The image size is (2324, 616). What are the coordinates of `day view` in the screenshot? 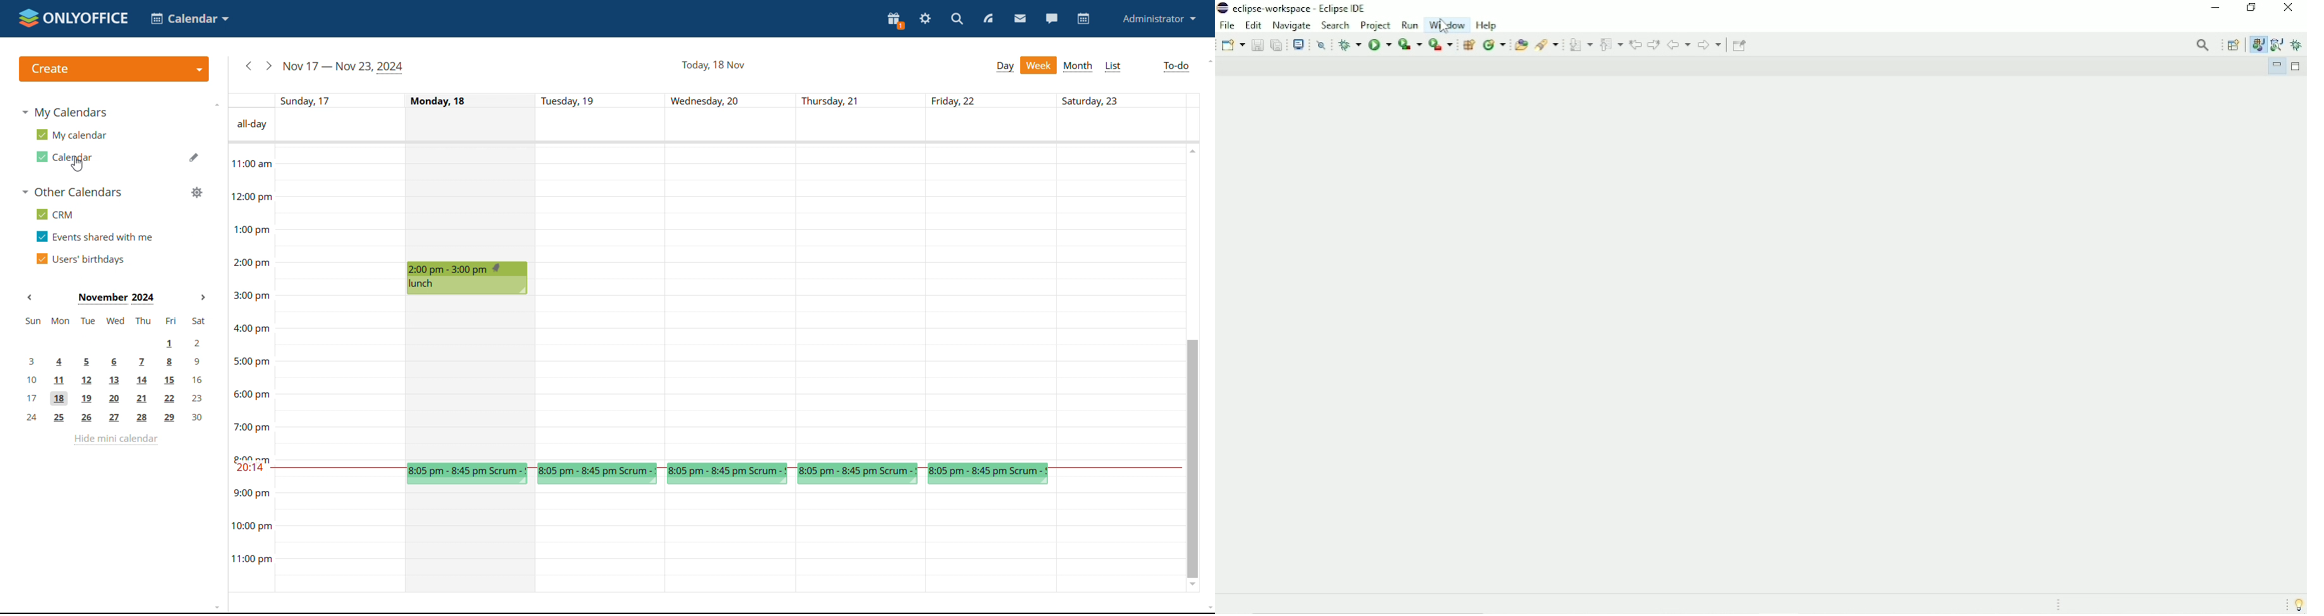 It's located at (1006, 66).